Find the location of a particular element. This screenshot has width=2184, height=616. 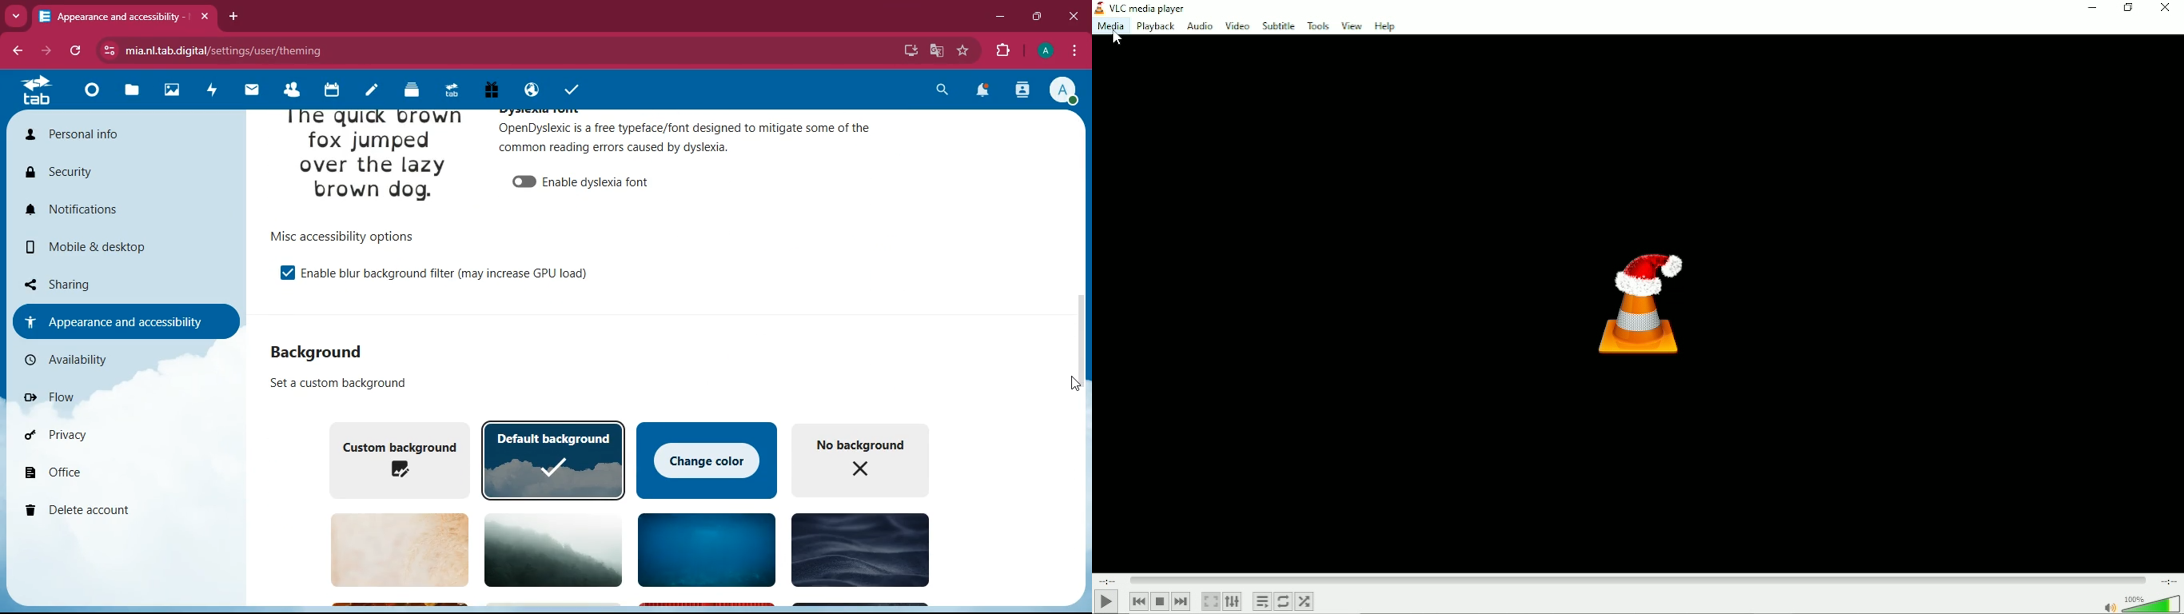

minimize is located at coordinates (1000, 17).